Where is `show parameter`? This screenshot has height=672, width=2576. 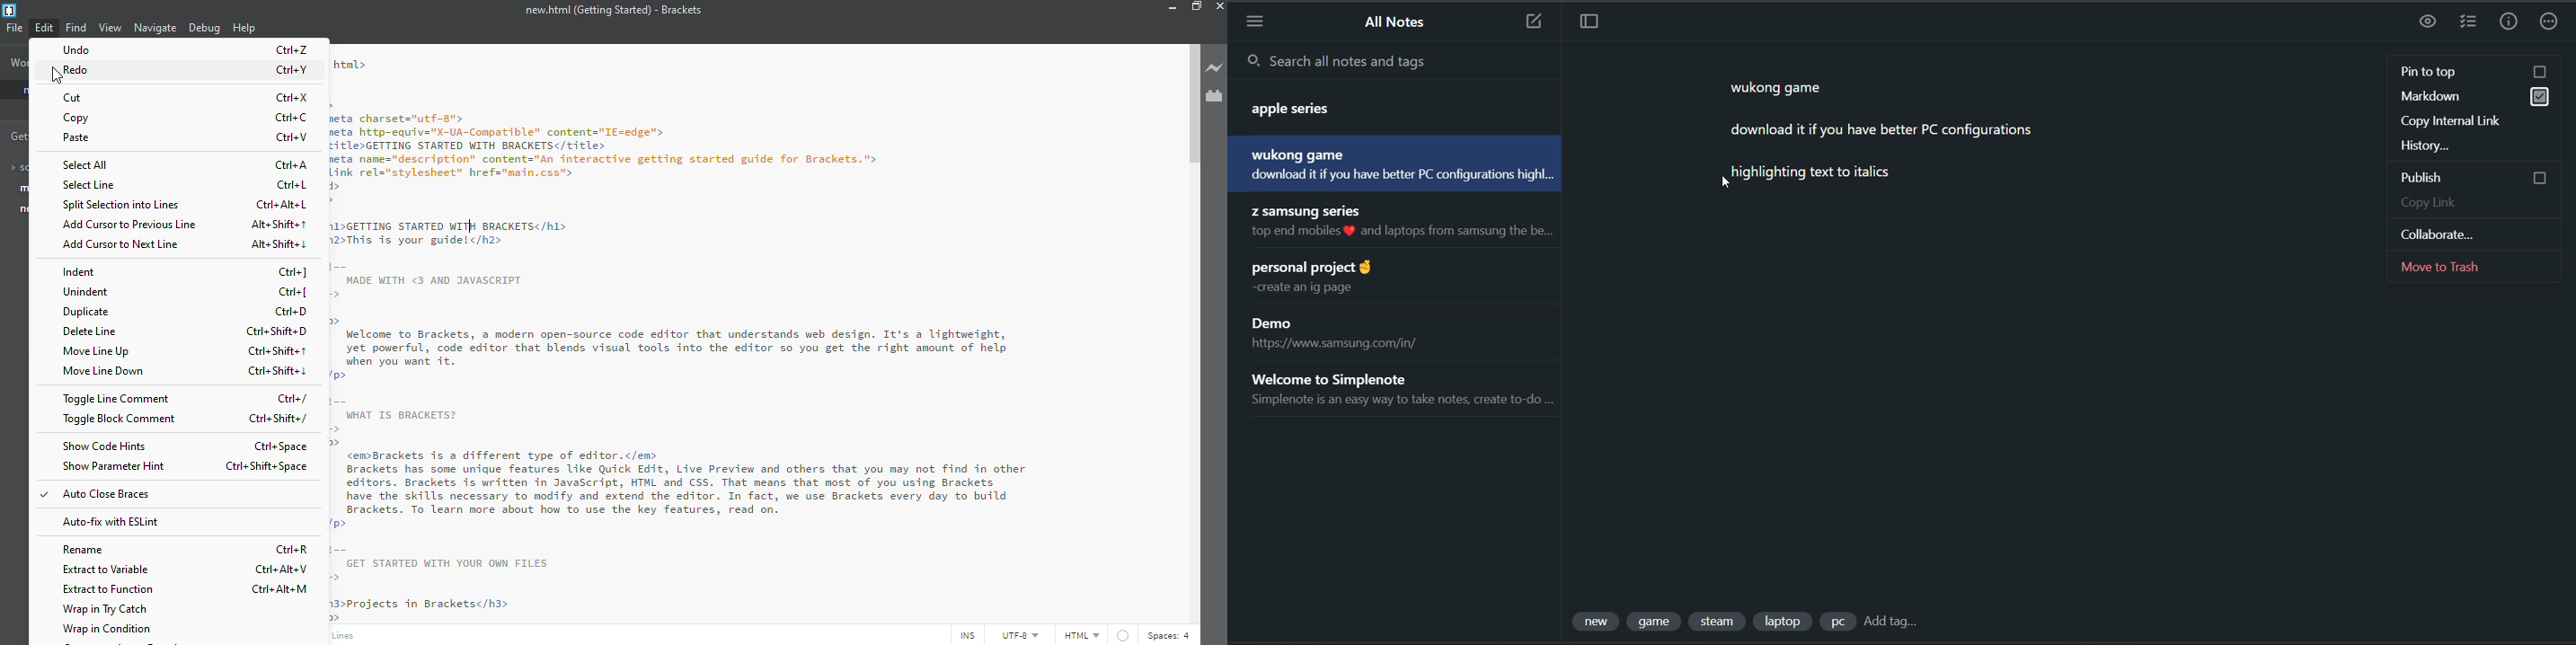 show parameter is located at coordinates (115, 466).